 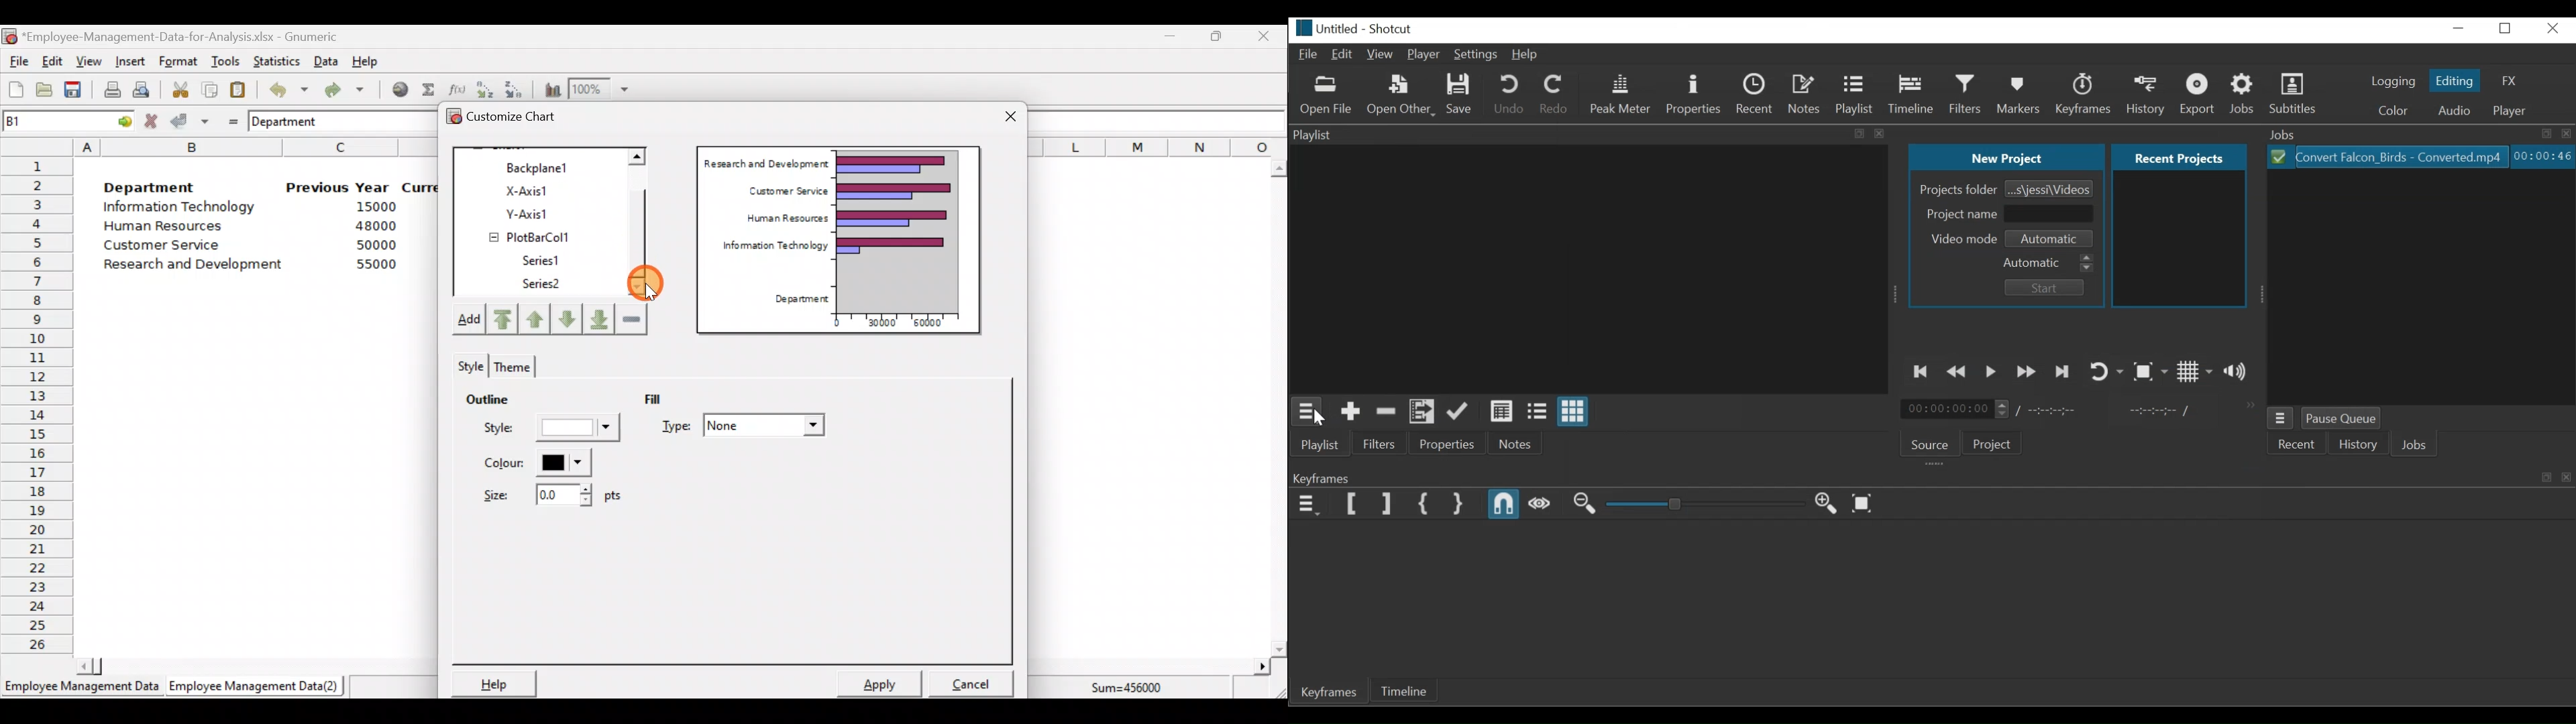 What do you see at coordinates (935, 324) in the screenshot?
I see `60000"` at bounding box center [935, 324].